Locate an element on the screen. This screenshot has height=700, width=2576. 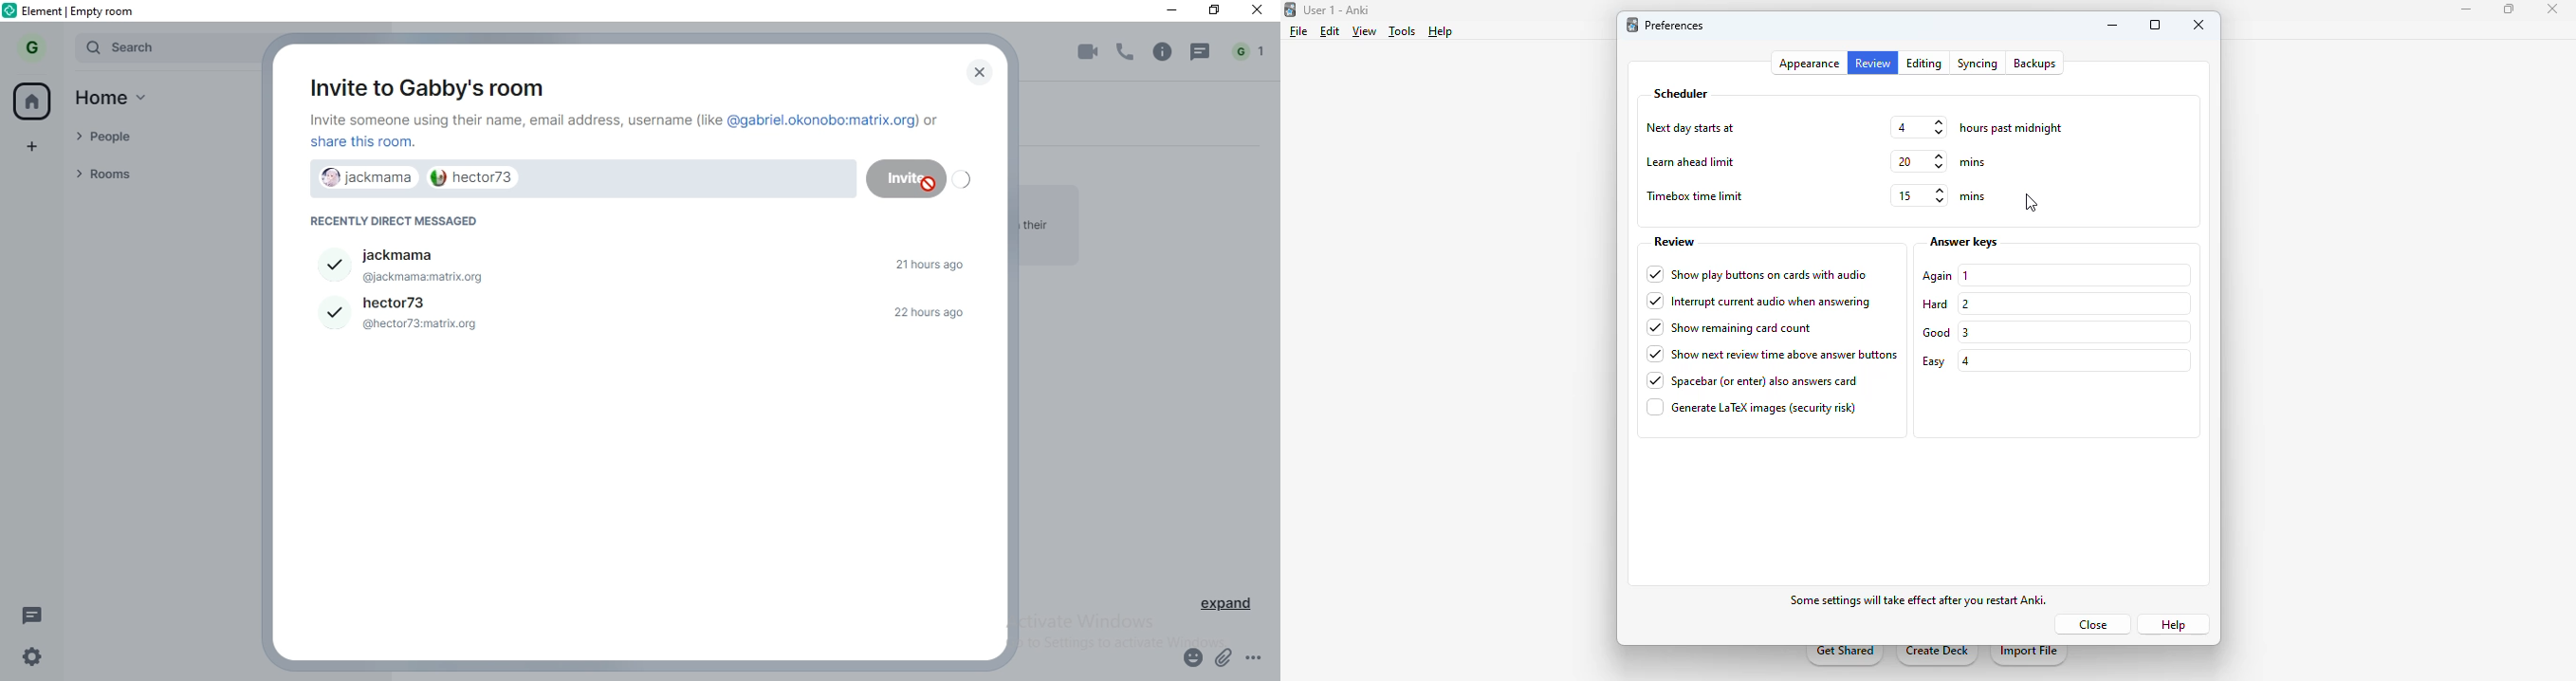
again is located at coordinates (1938, 276).